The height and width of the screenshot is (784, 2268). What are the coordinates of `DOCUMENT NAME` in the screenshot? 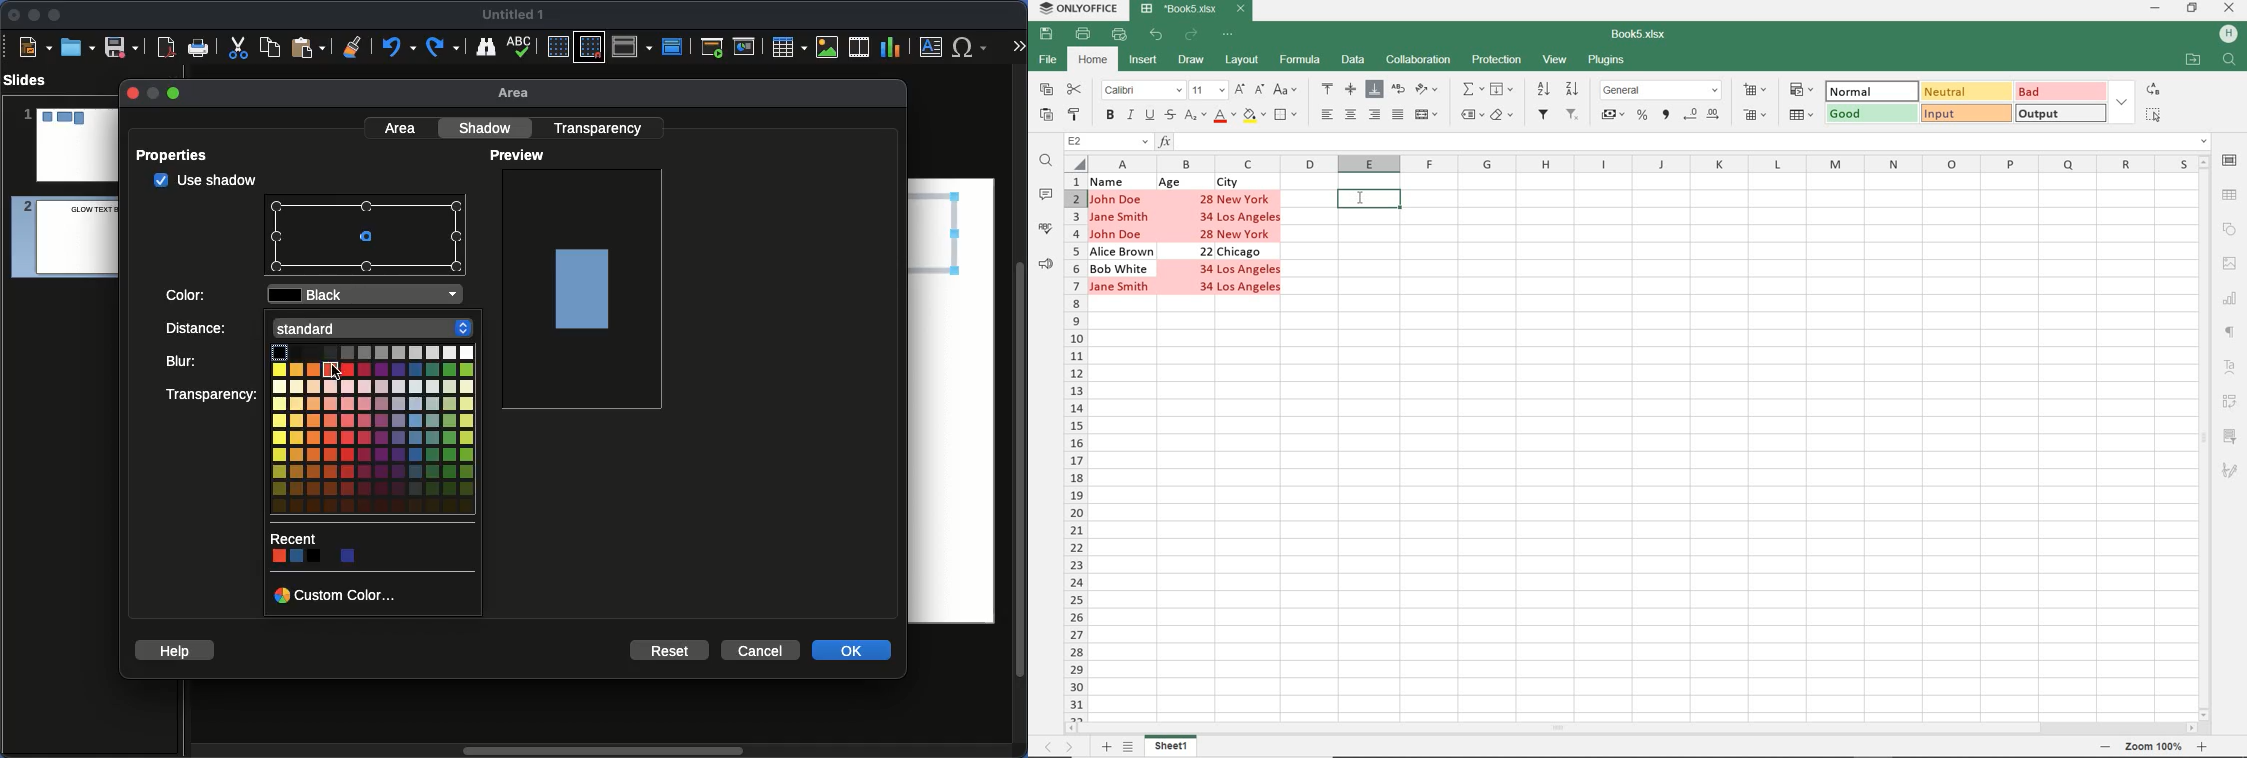 It's located at (1639, 31).